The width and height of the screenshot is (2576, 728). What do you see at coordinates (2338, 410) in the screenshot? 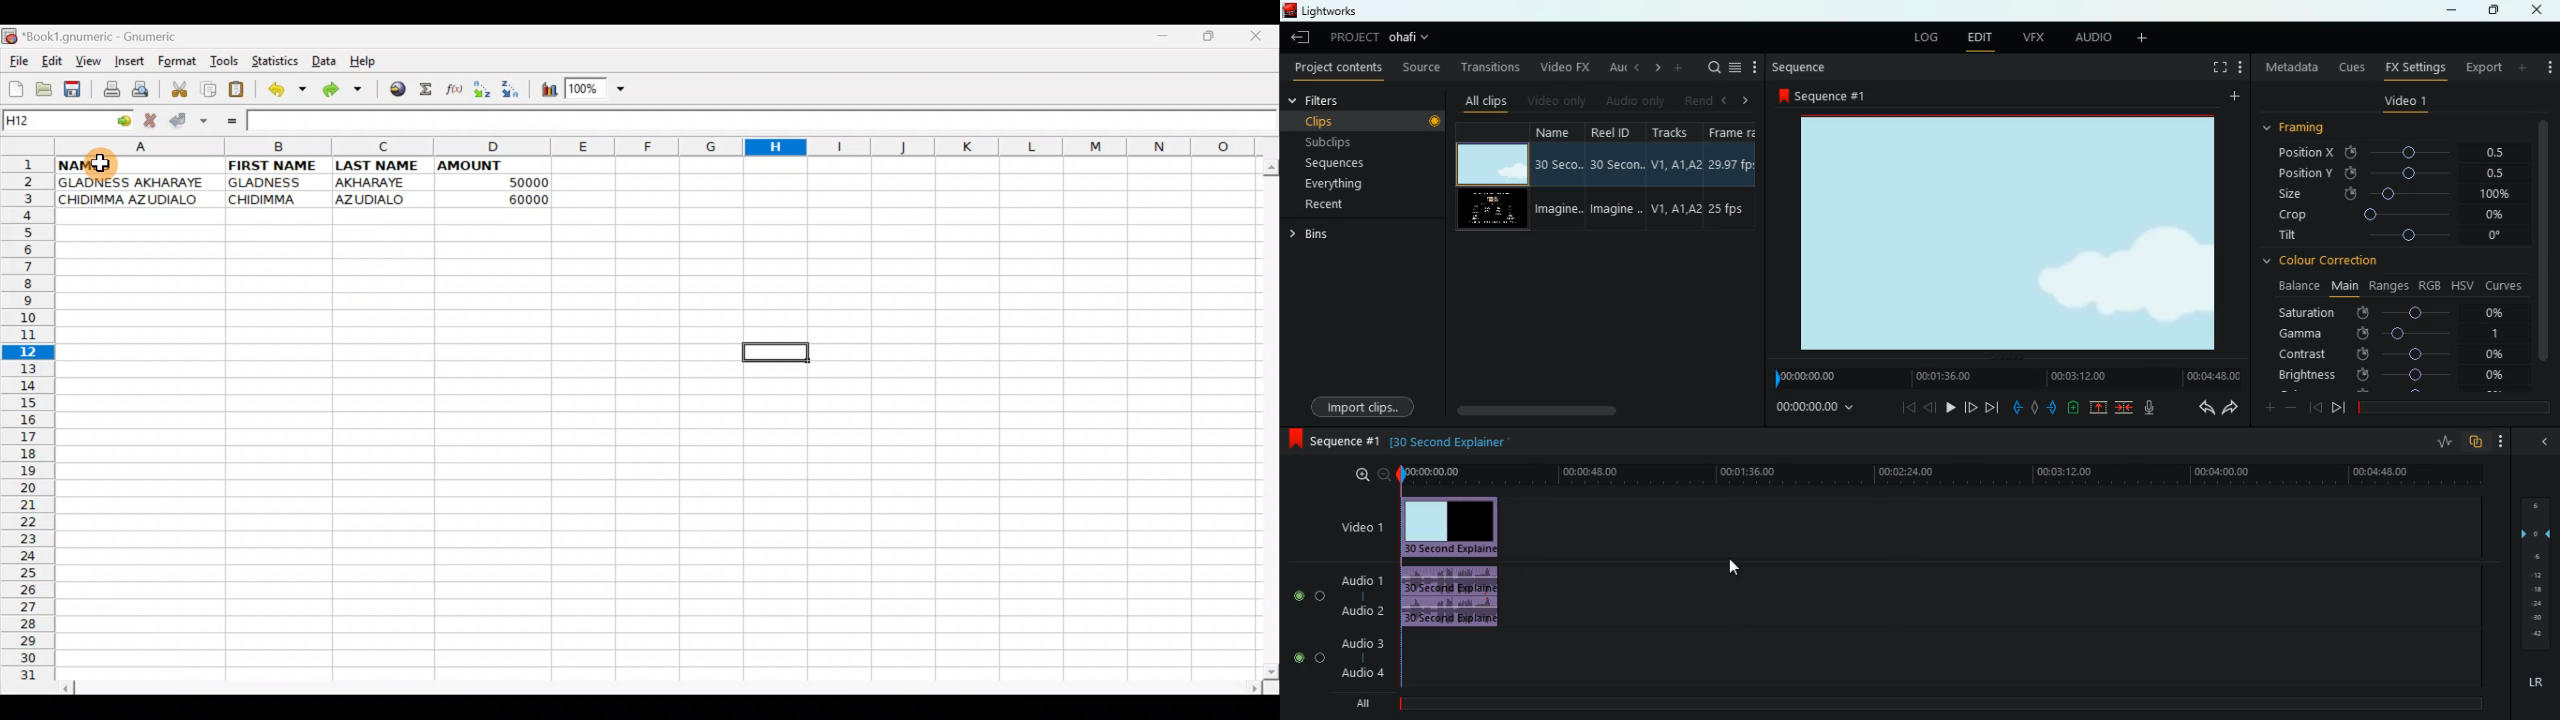
I see `forward` at bounding box center [2338, 410].